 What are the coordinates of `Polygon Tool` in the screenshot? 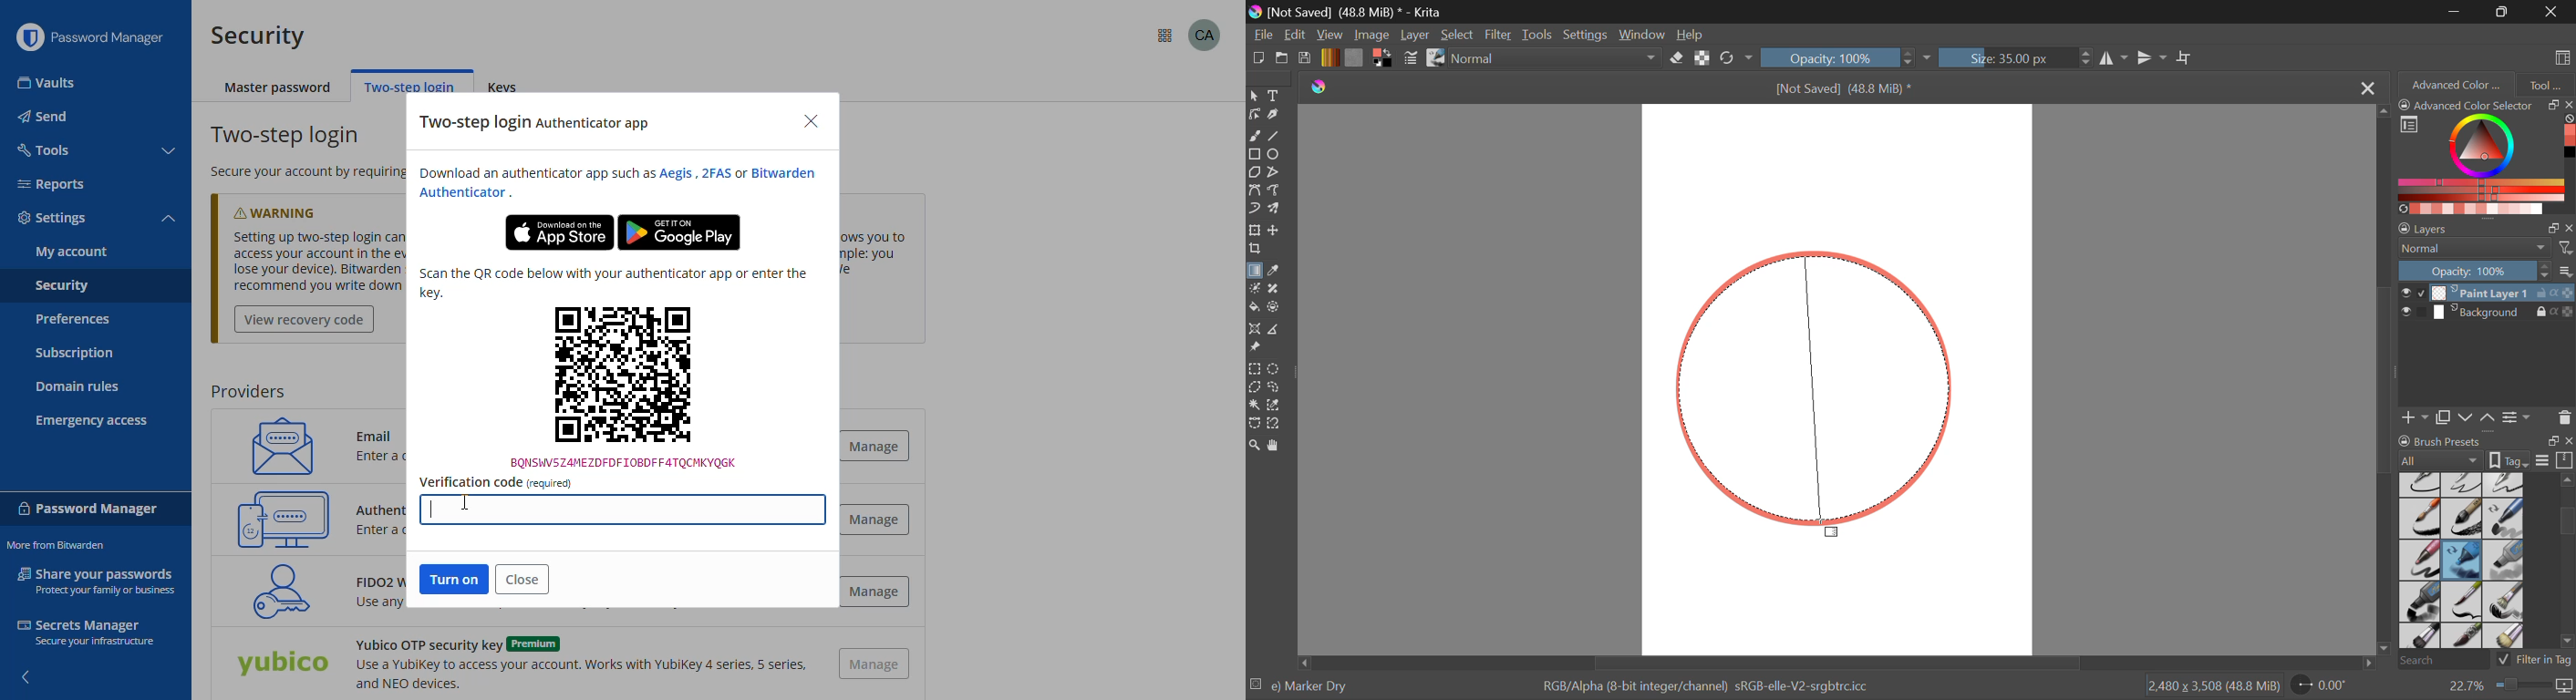 It's located at (1254, 173).